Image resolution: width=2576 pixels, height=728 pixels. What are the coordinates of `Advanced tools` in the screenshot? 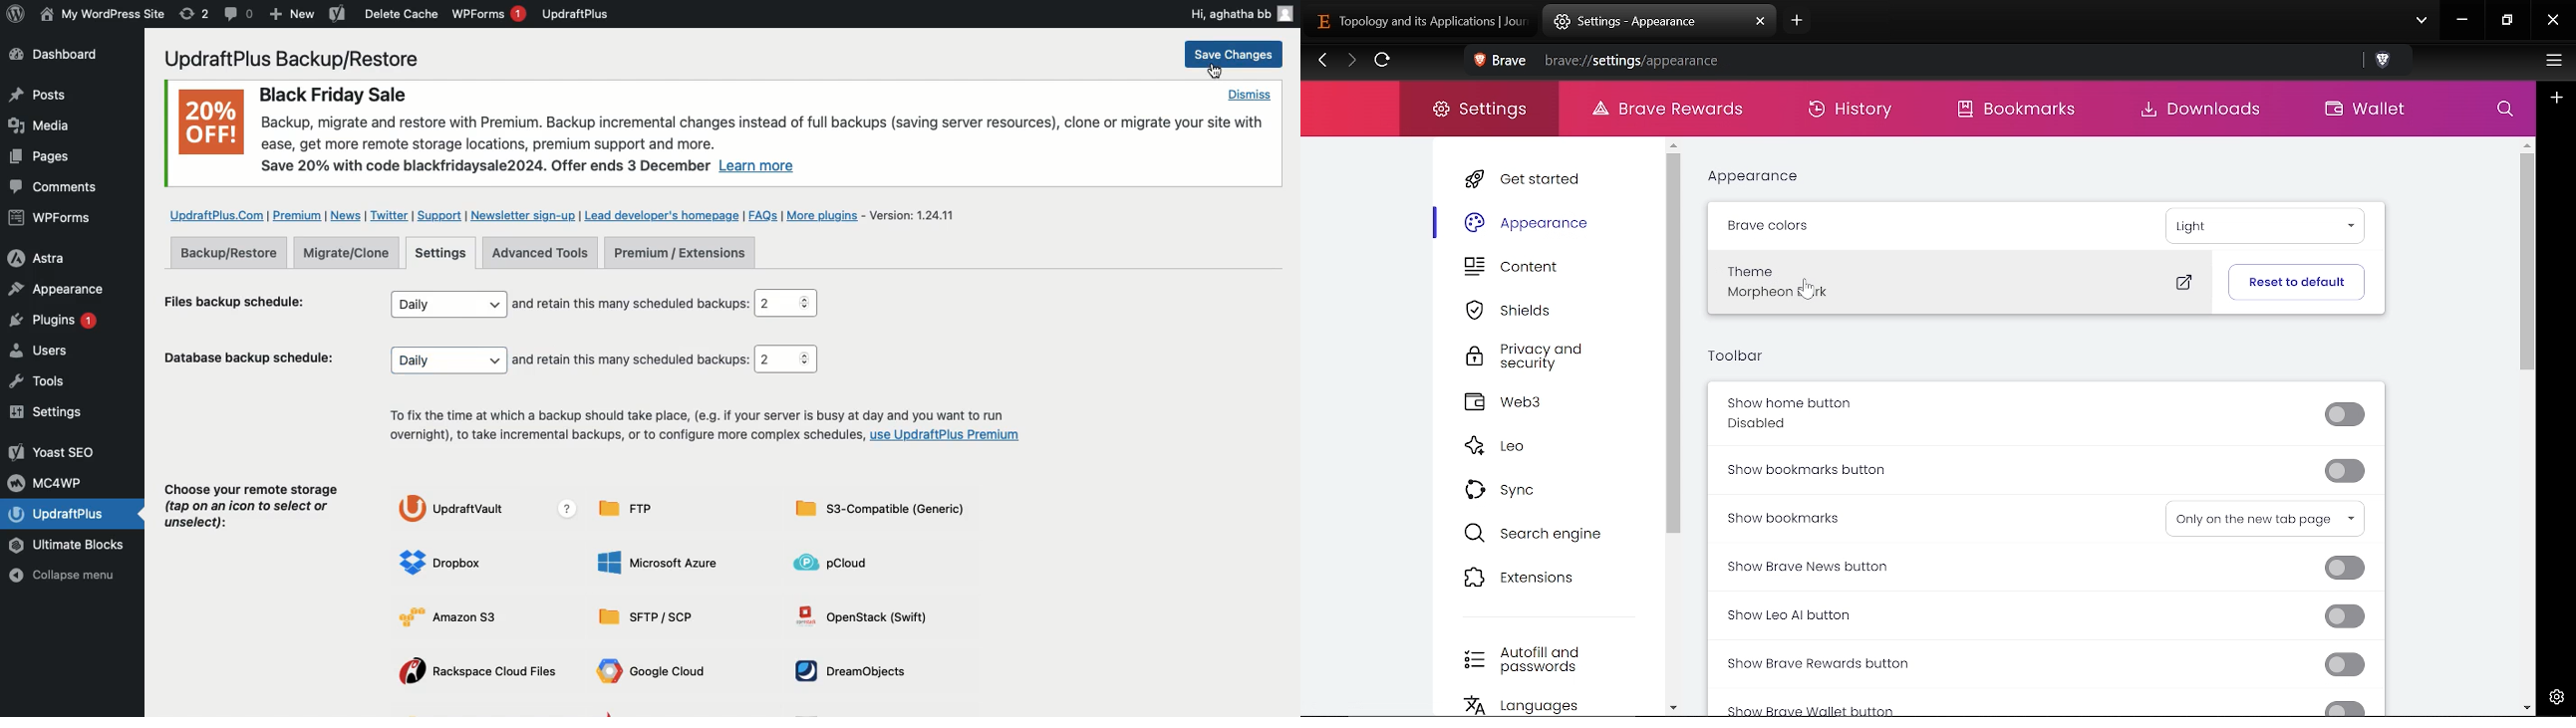 It's located at (540, 253).